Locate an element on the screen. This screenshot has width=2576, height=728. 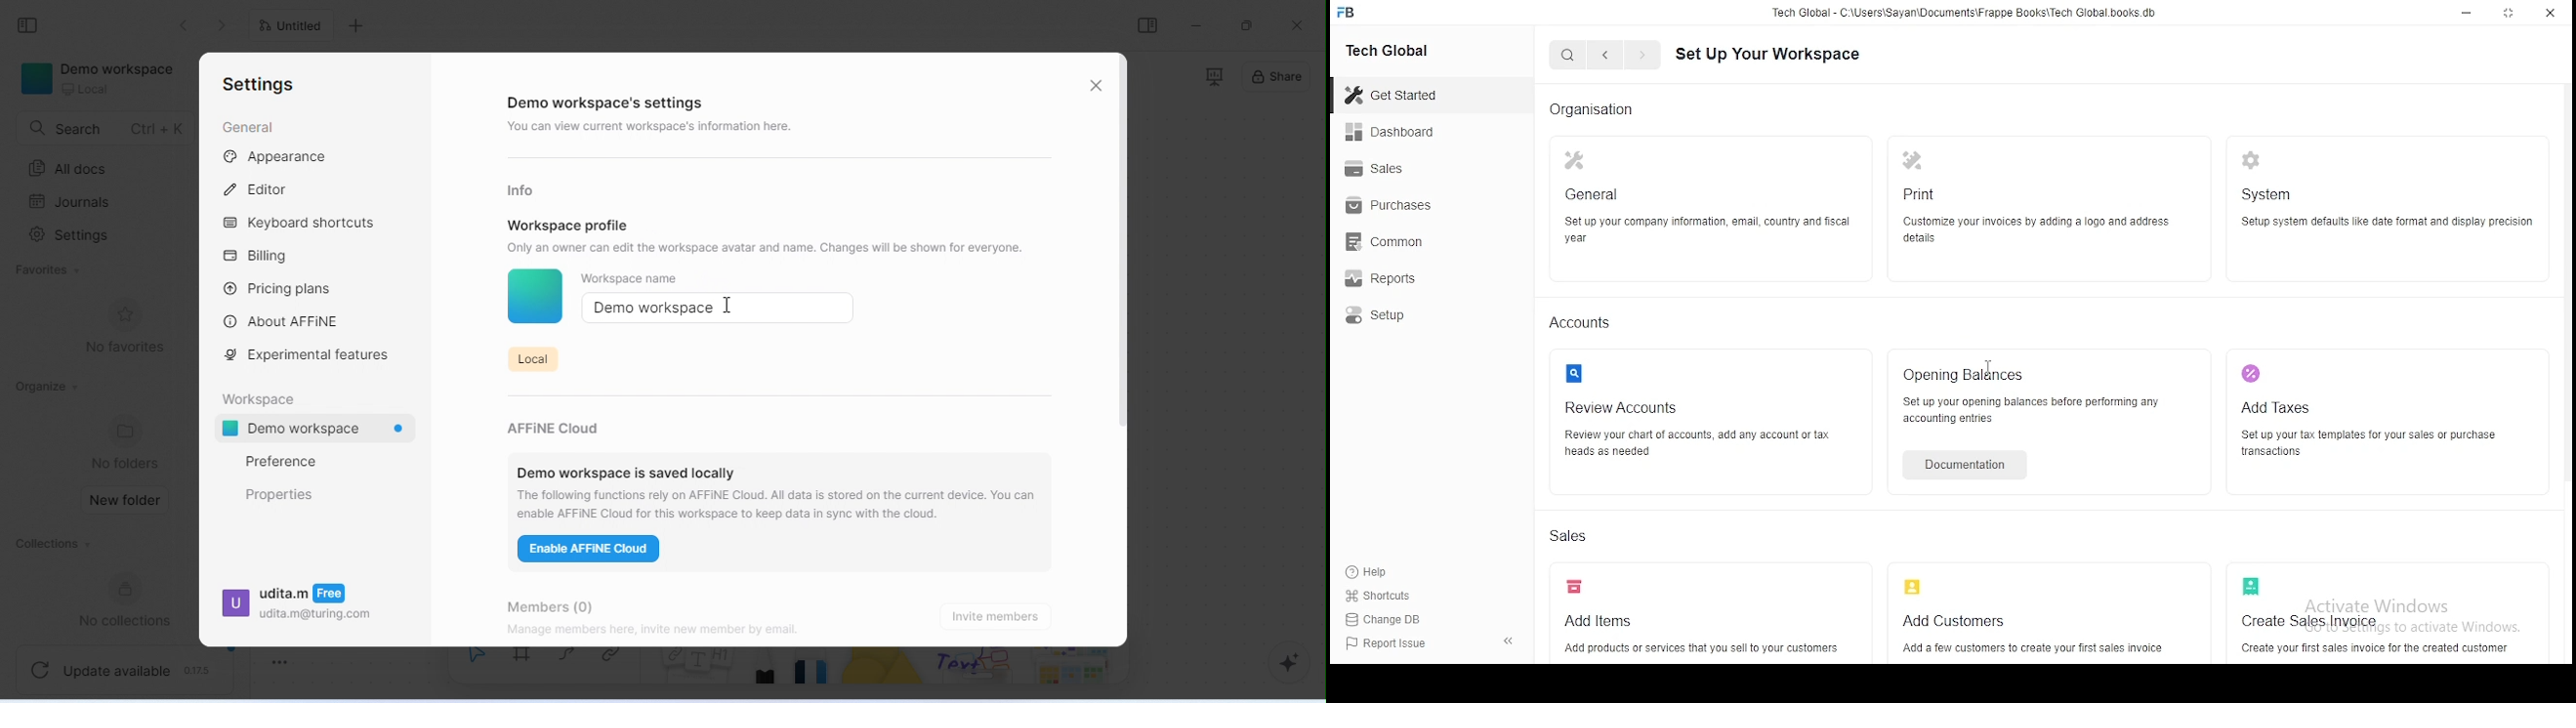
Report issue is located at coordinates (1402, 645).